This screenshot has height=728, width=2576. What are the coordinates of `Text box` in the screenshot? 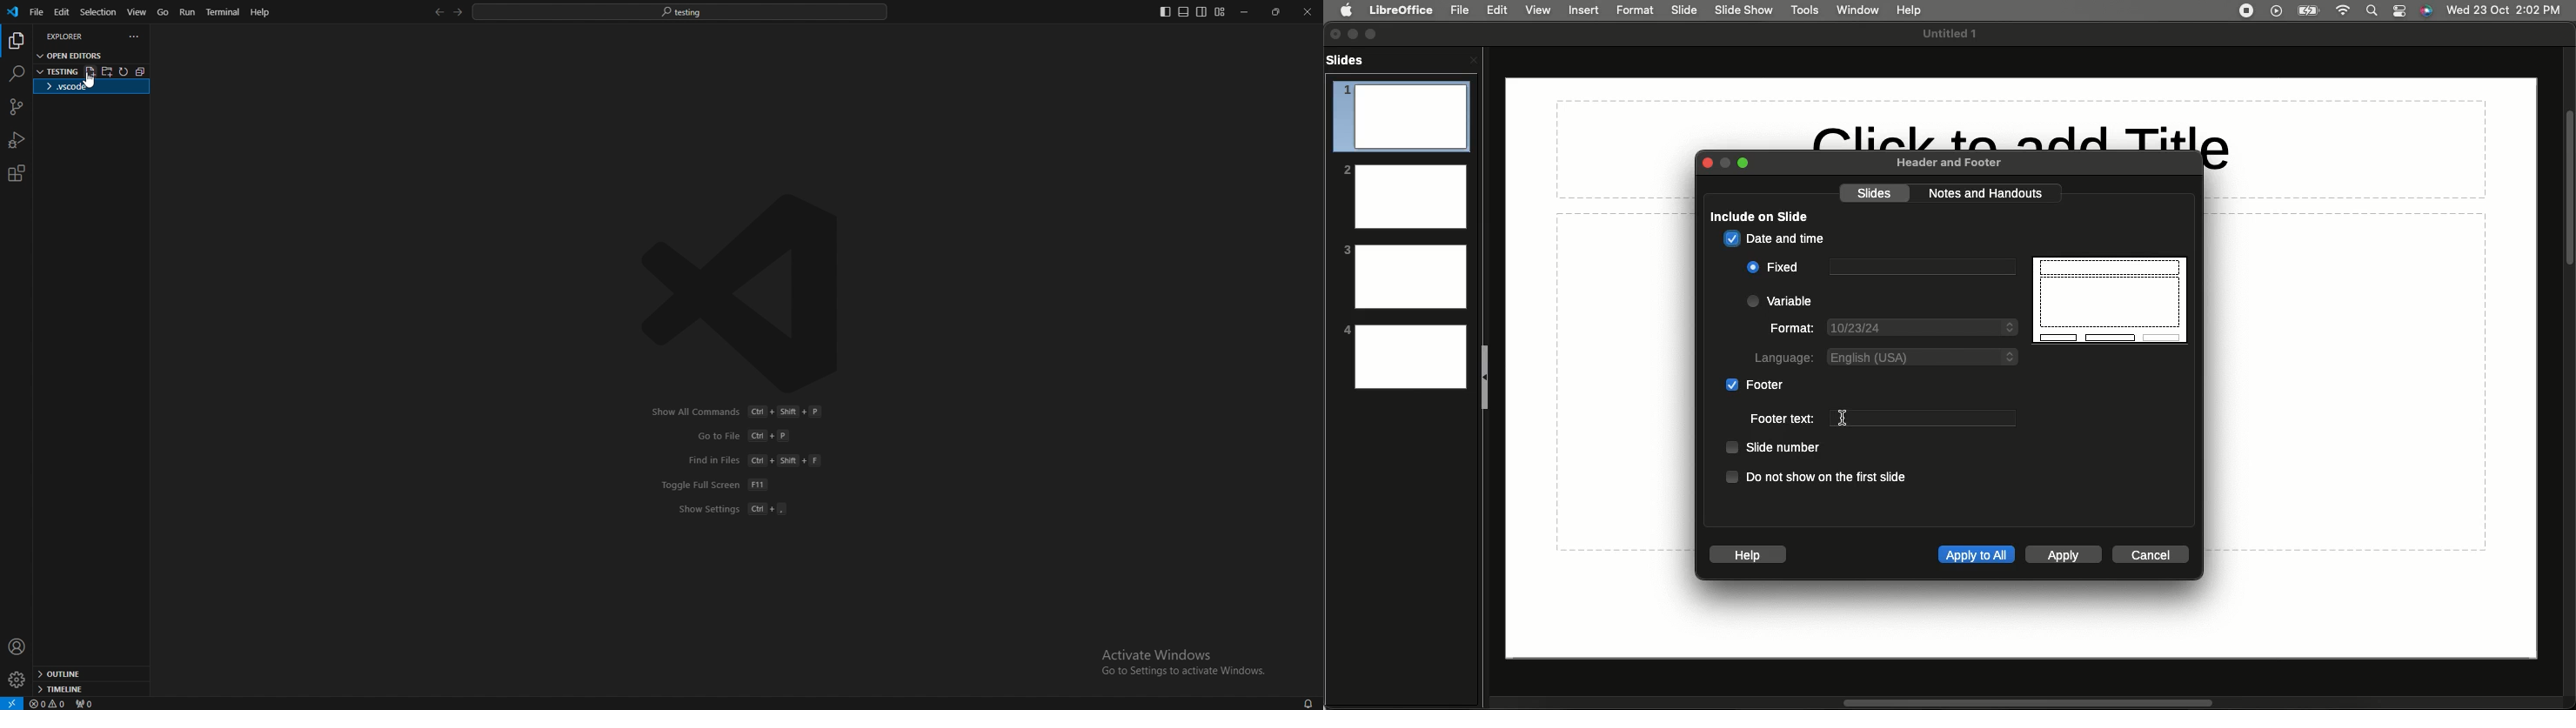 It's located at (1919, 268).